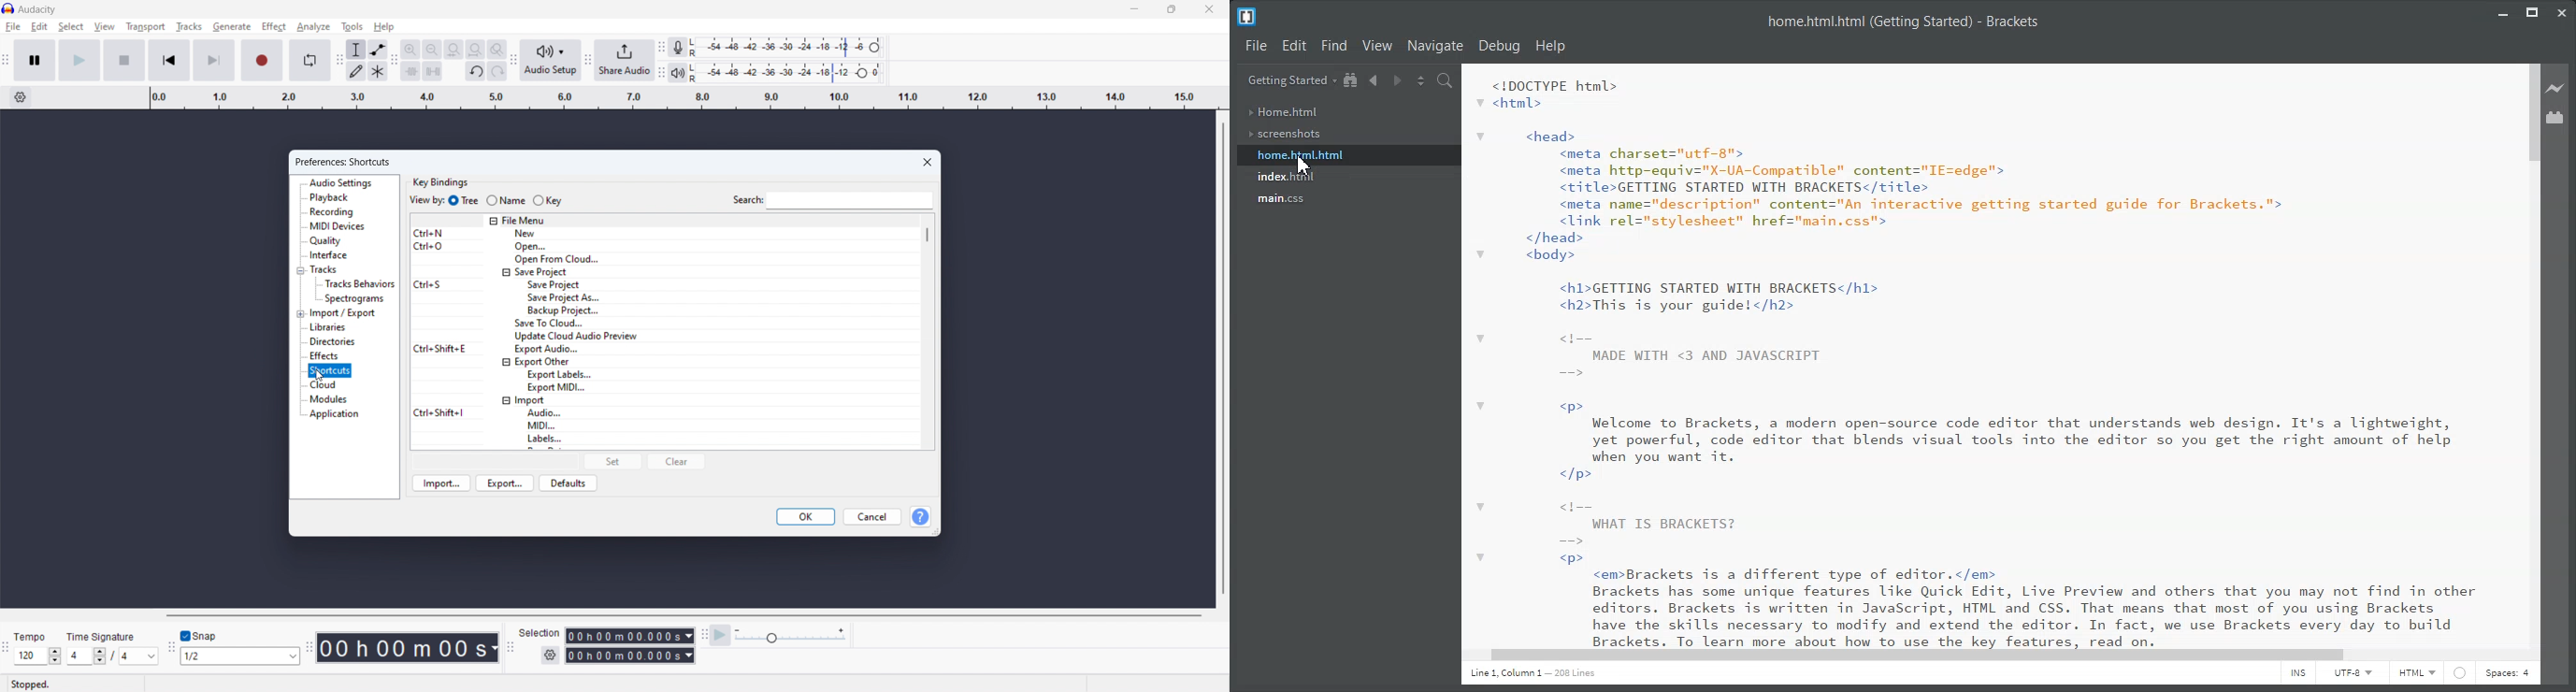 The width and height of the screenshot is (2576, 700). I want to click on view by, so click(426, 200).